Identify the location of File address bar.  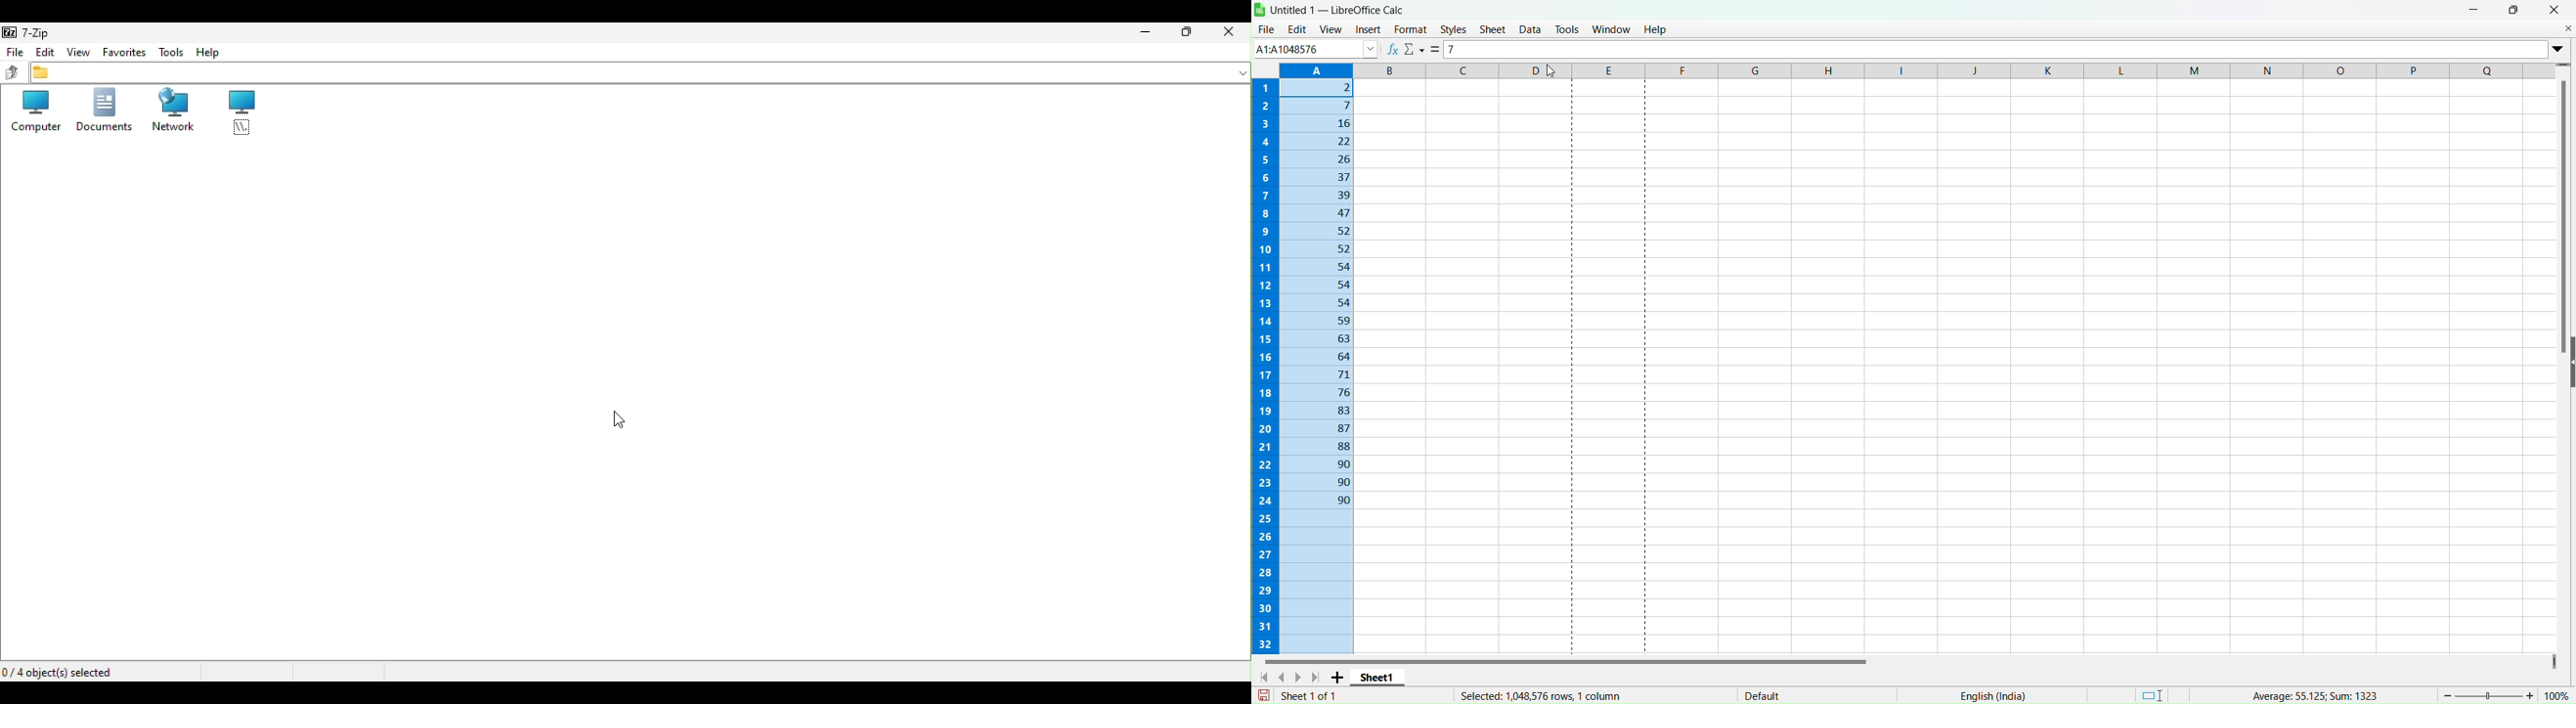
(640, 72).